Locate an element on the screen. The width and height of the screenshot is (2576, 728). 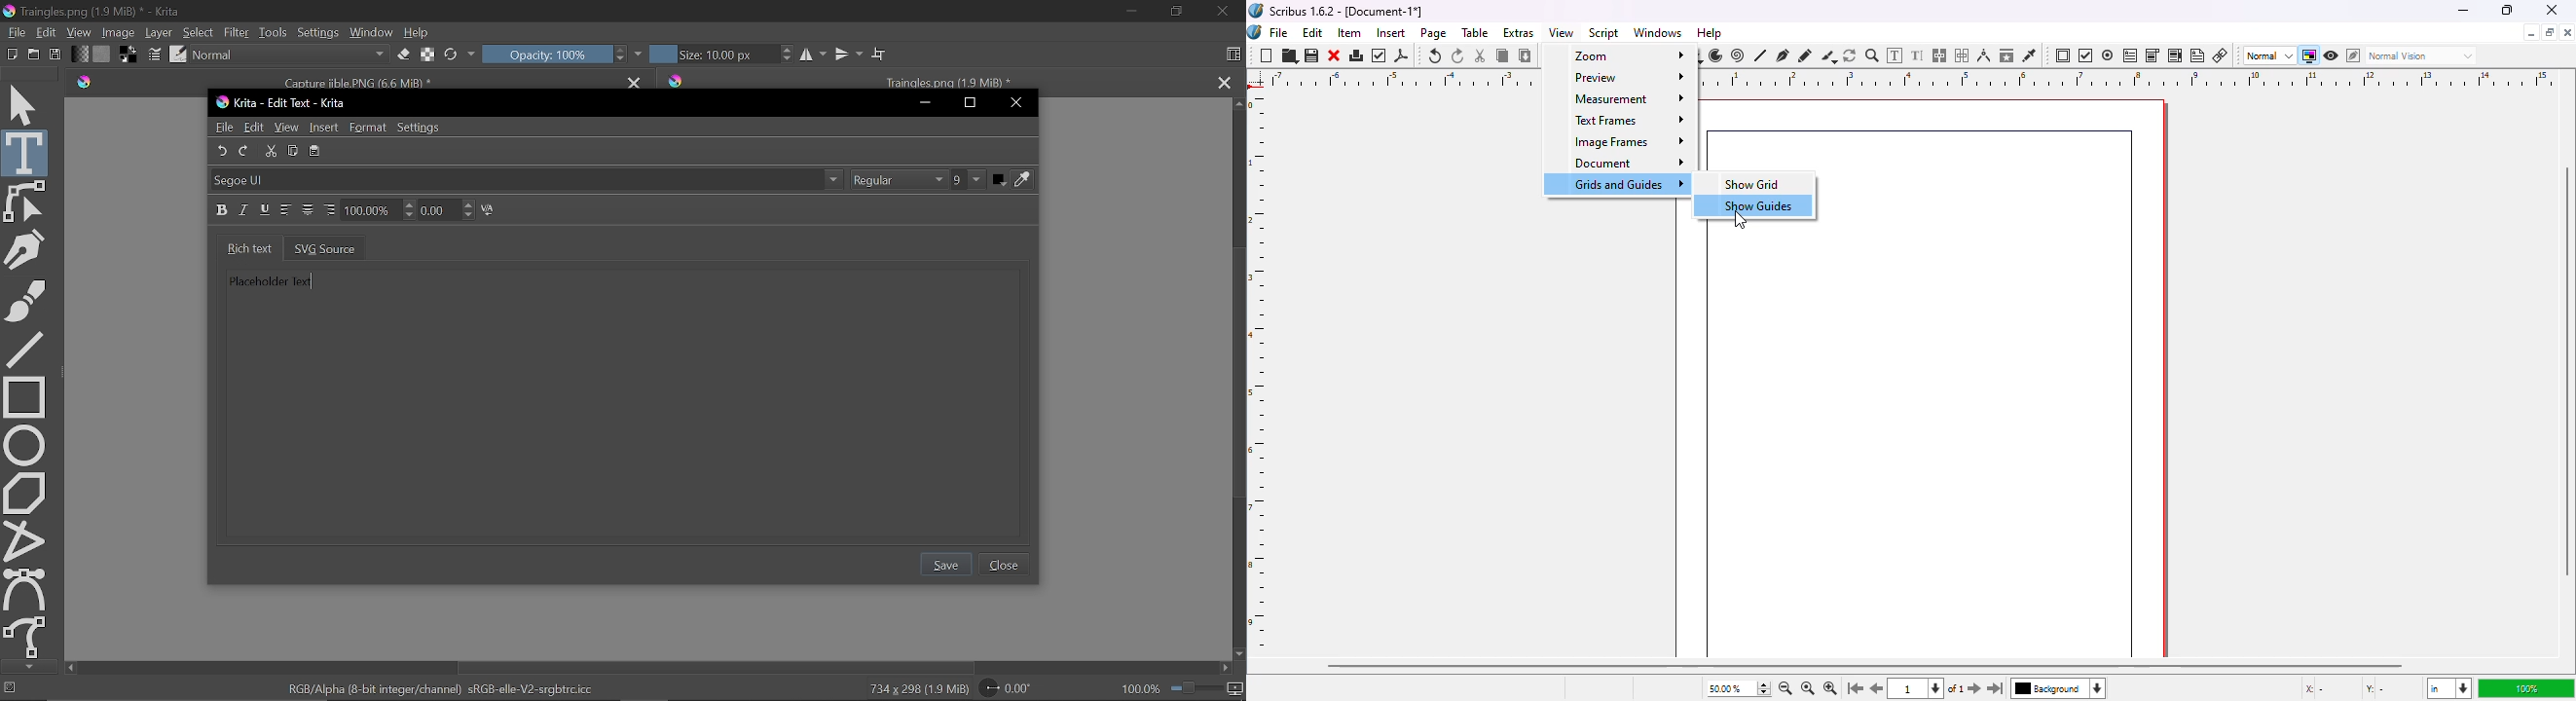
Minimize is located at coordinates (1127, 12).